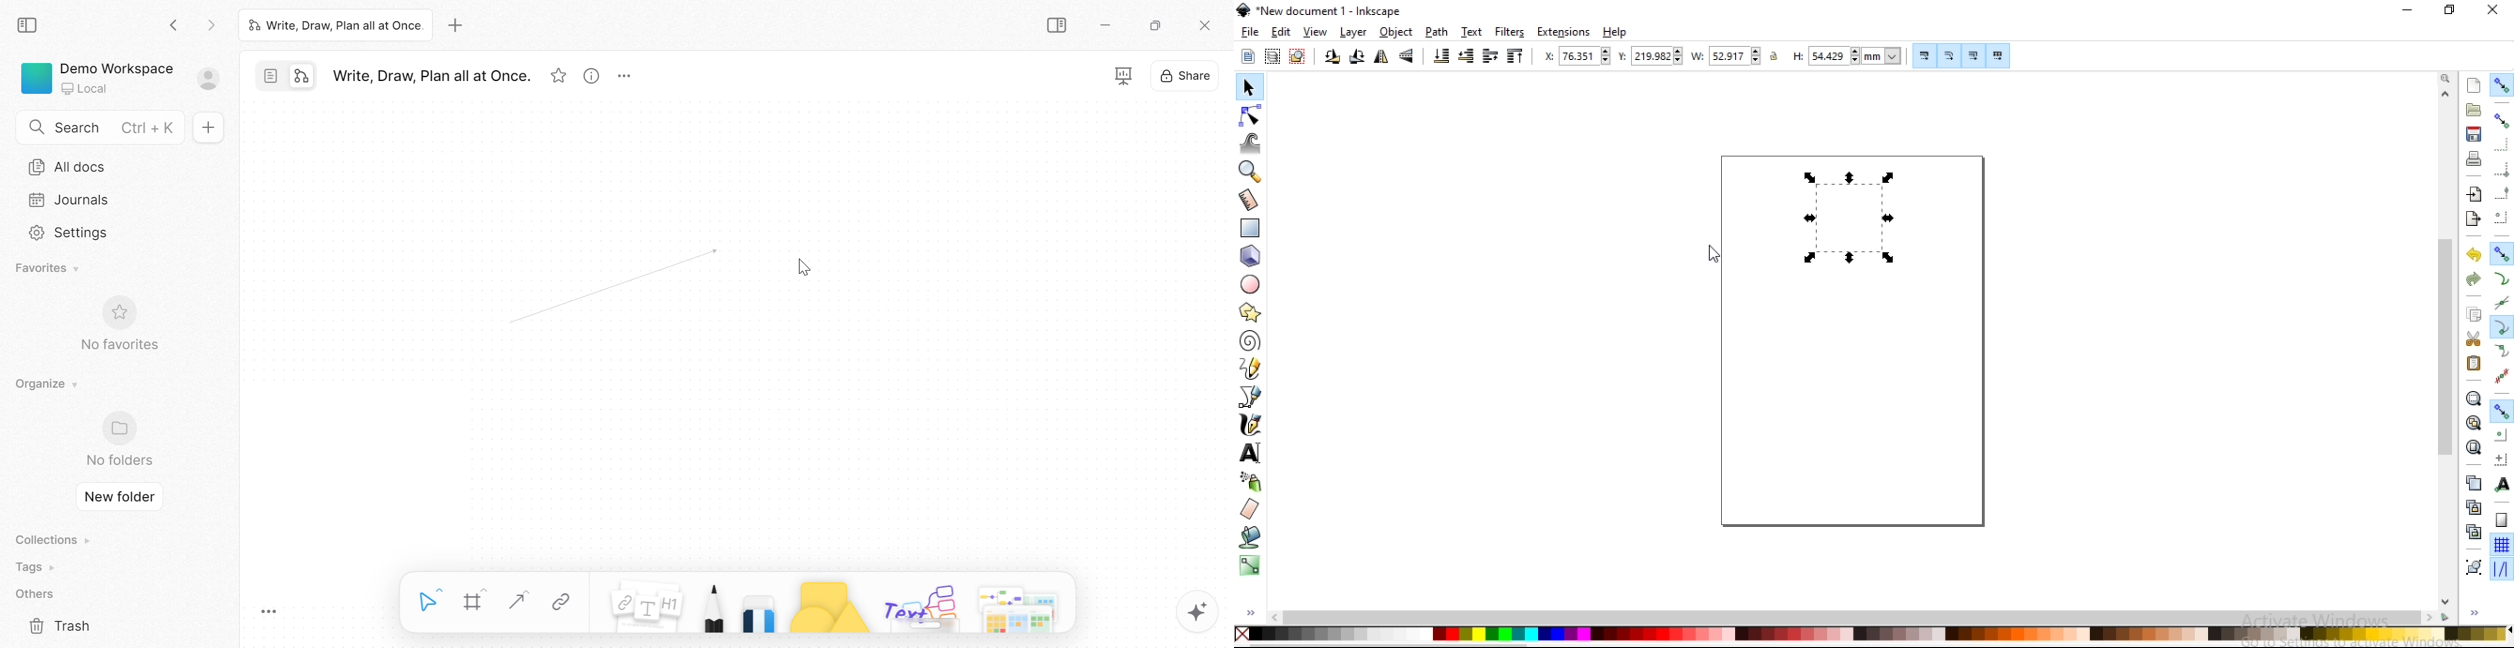 Image resolution: width=2520 pixels, height=672 pixels. What do you see at coordinates (1250, 228) in the screenshot?
I see `create rectangles and squares` at bounding box center [1250, 228].